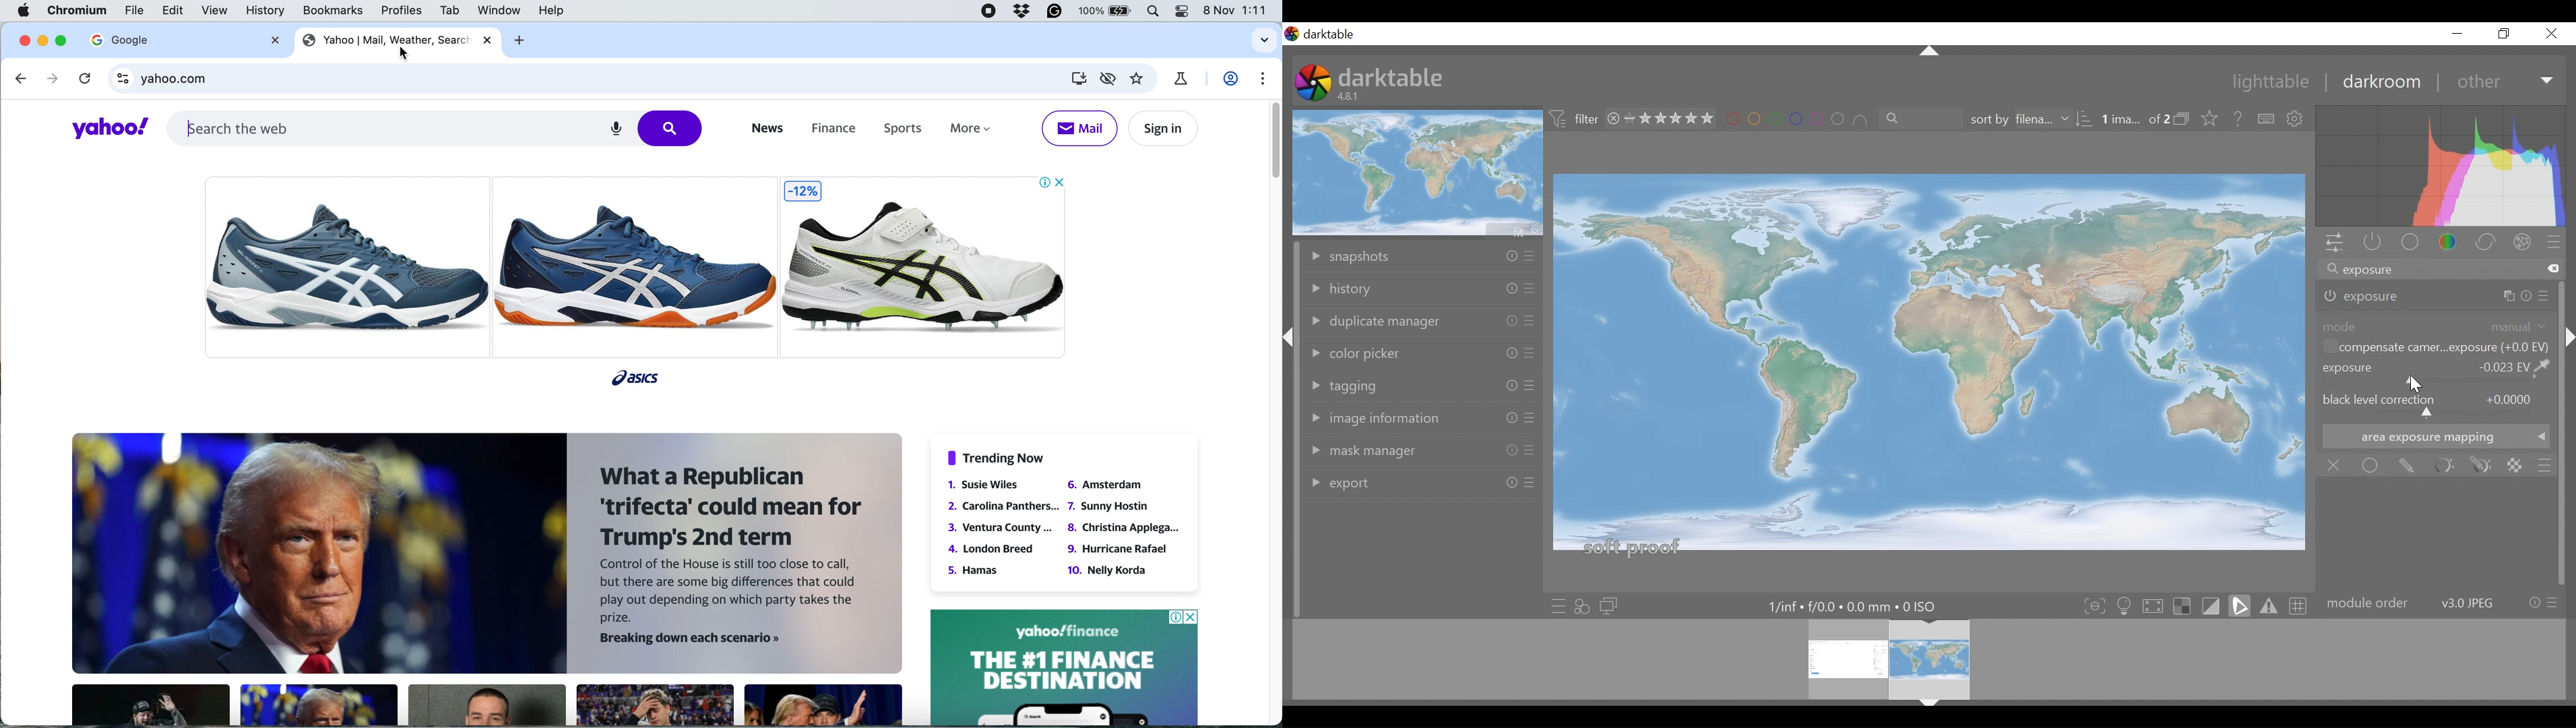 The height and width of the screenshot is (728, 2576). What do you see at coordinates (487, 40) in the screenshot?
I see `close` at bounding box center [487, 40].